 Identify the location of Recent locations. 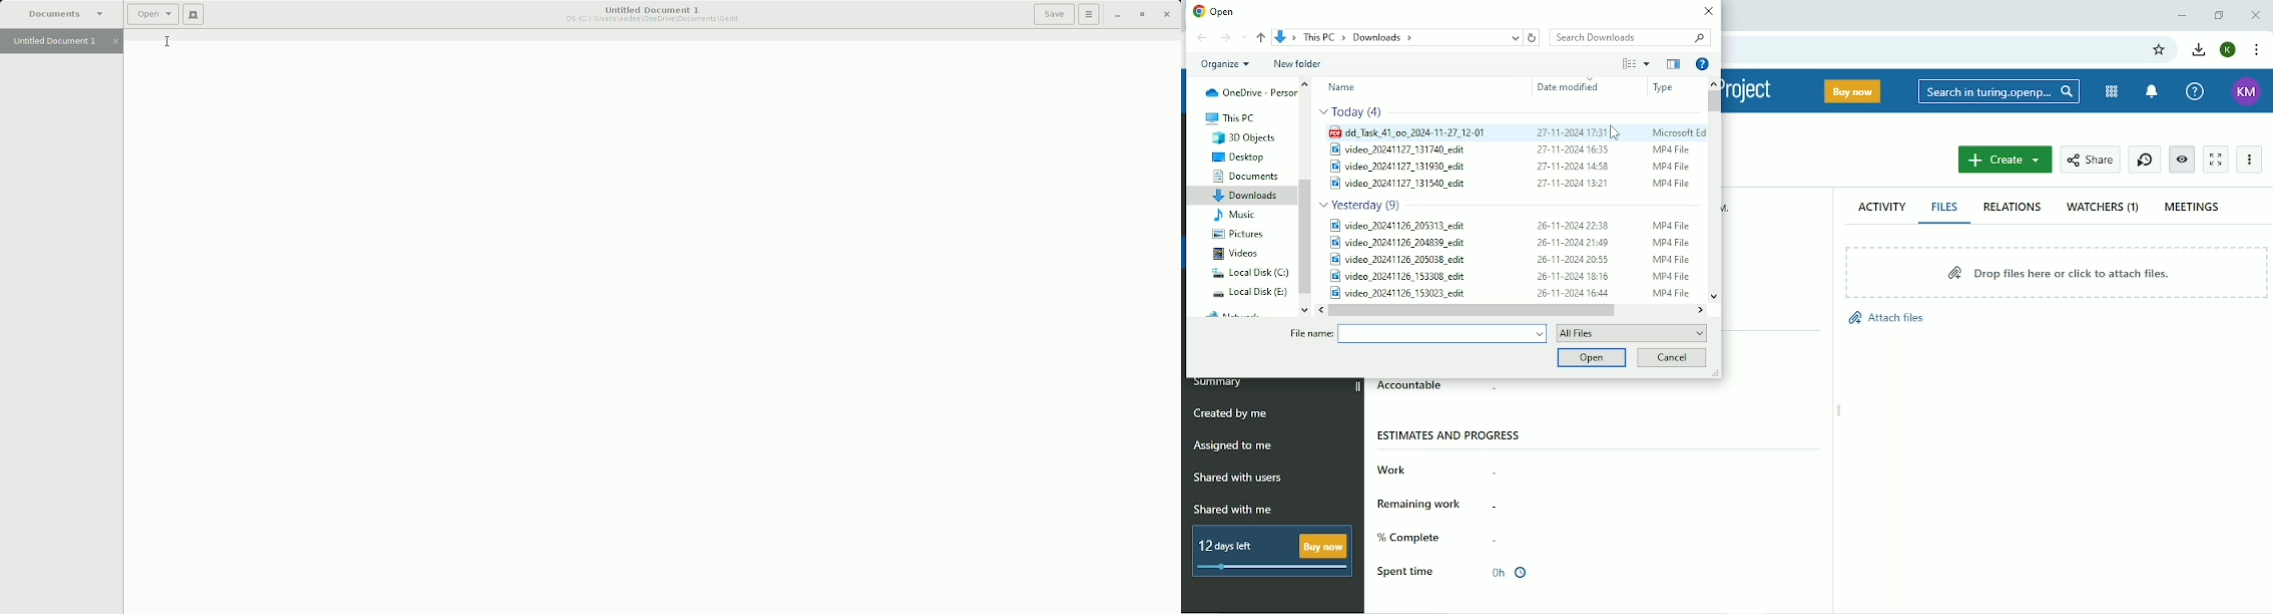
(1245, 37).